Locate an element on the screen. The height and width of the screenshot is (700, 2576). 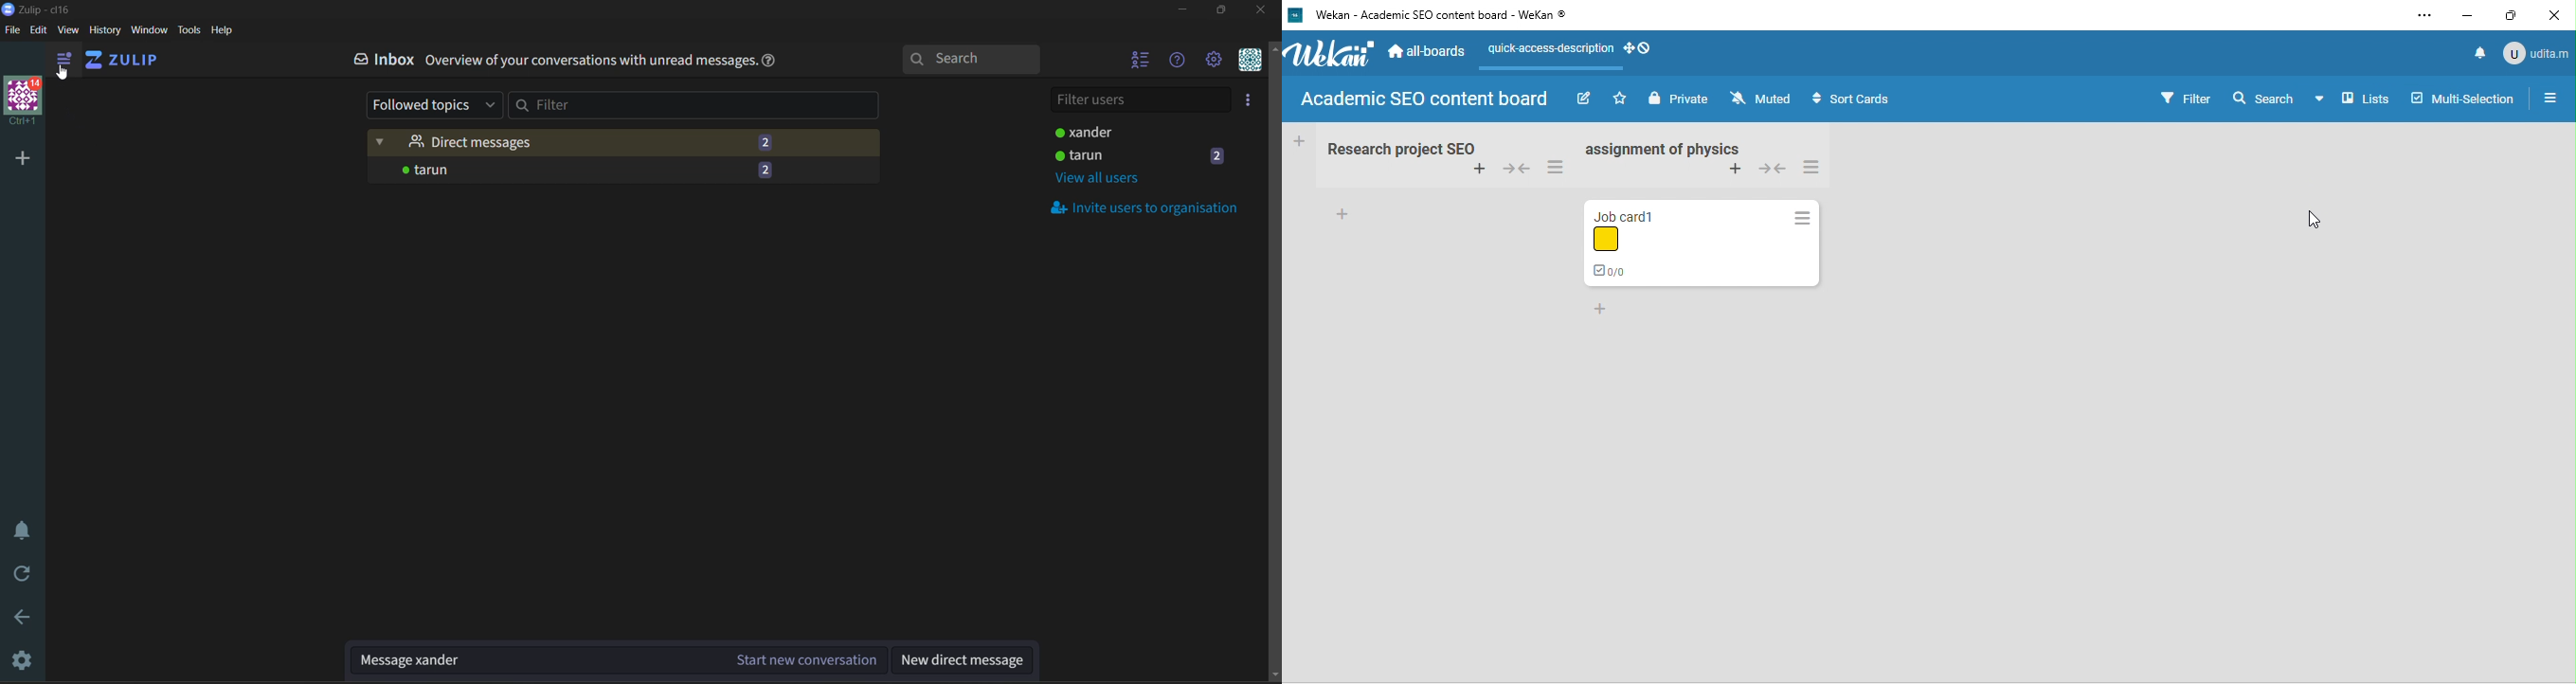
settings is located at coordinates (1214, 58).